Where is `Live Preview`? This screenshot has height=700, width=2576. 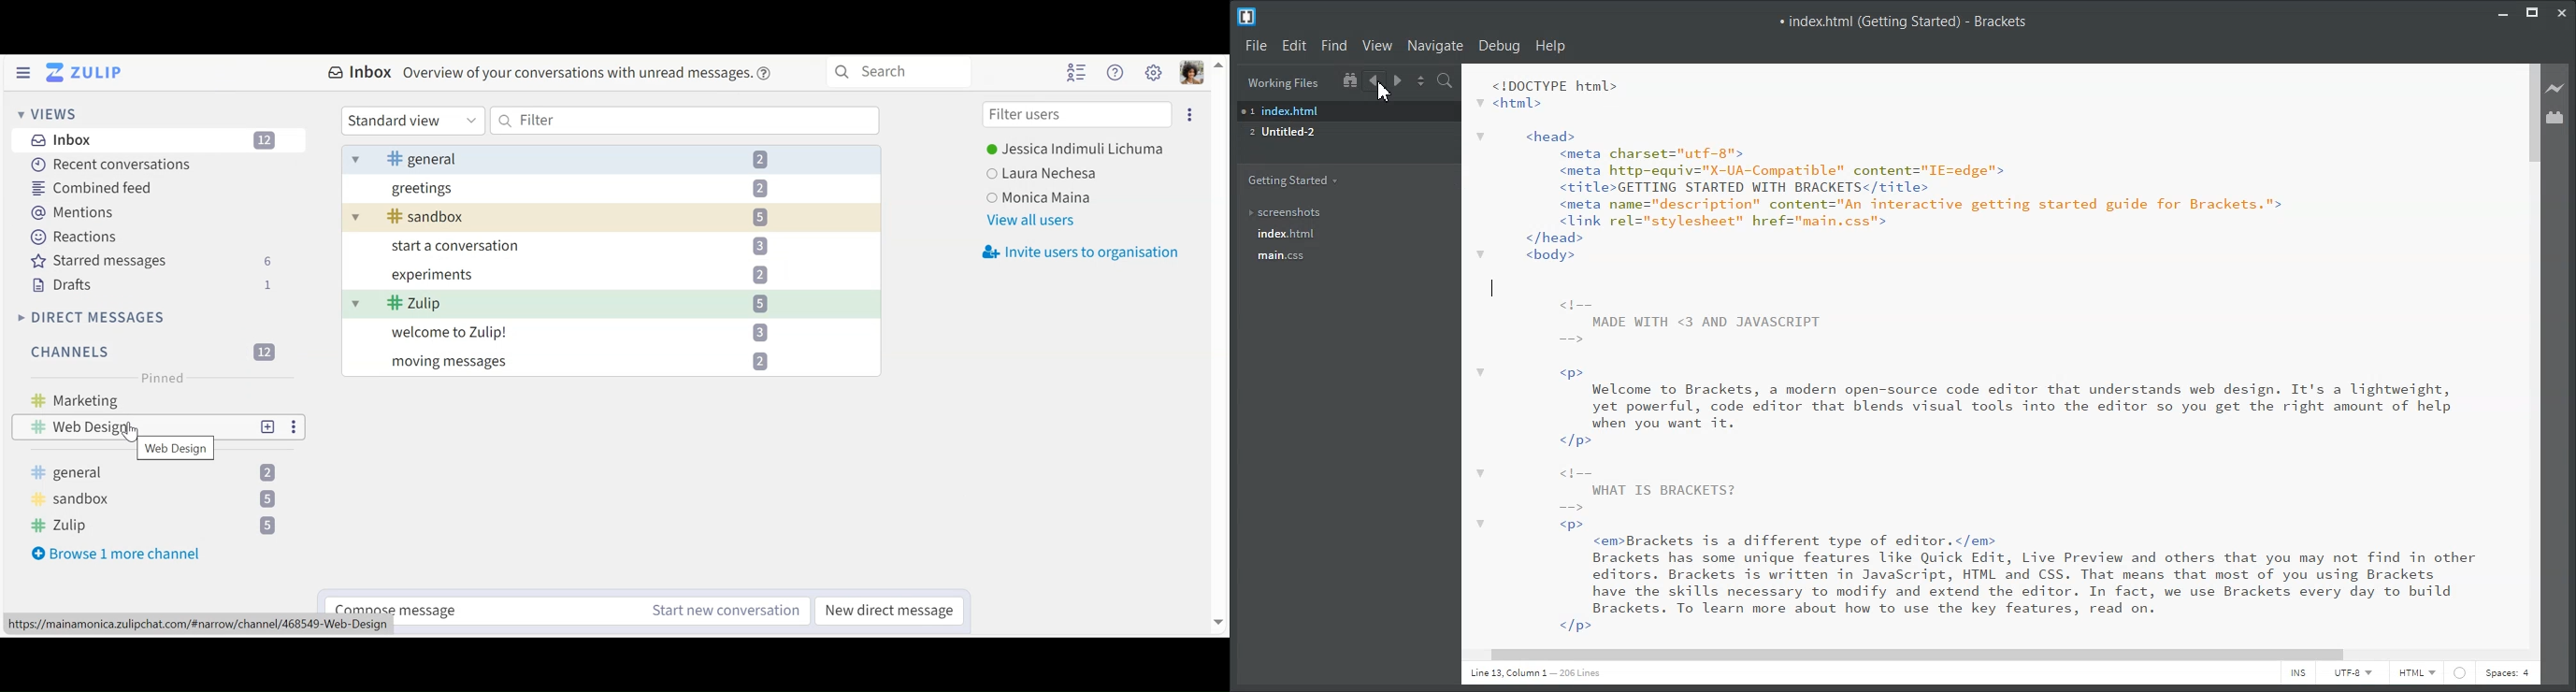
Live Preview is located at coordinates (2558, 88).